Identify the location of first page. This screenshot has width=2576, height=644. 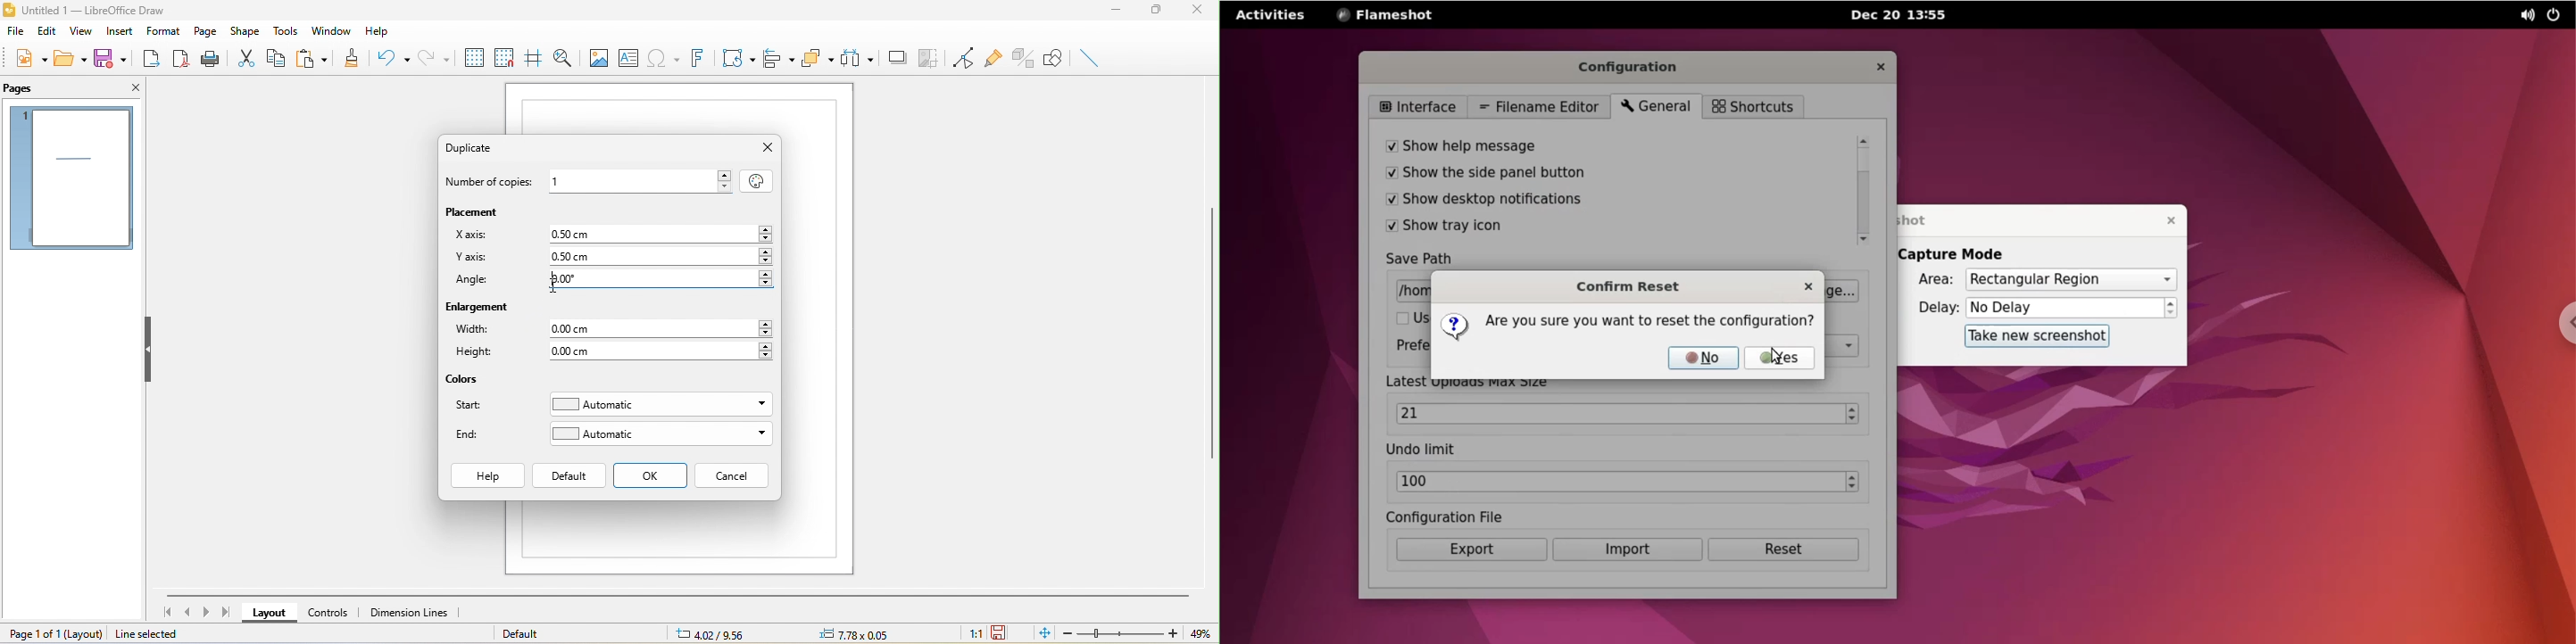
(165, 611).